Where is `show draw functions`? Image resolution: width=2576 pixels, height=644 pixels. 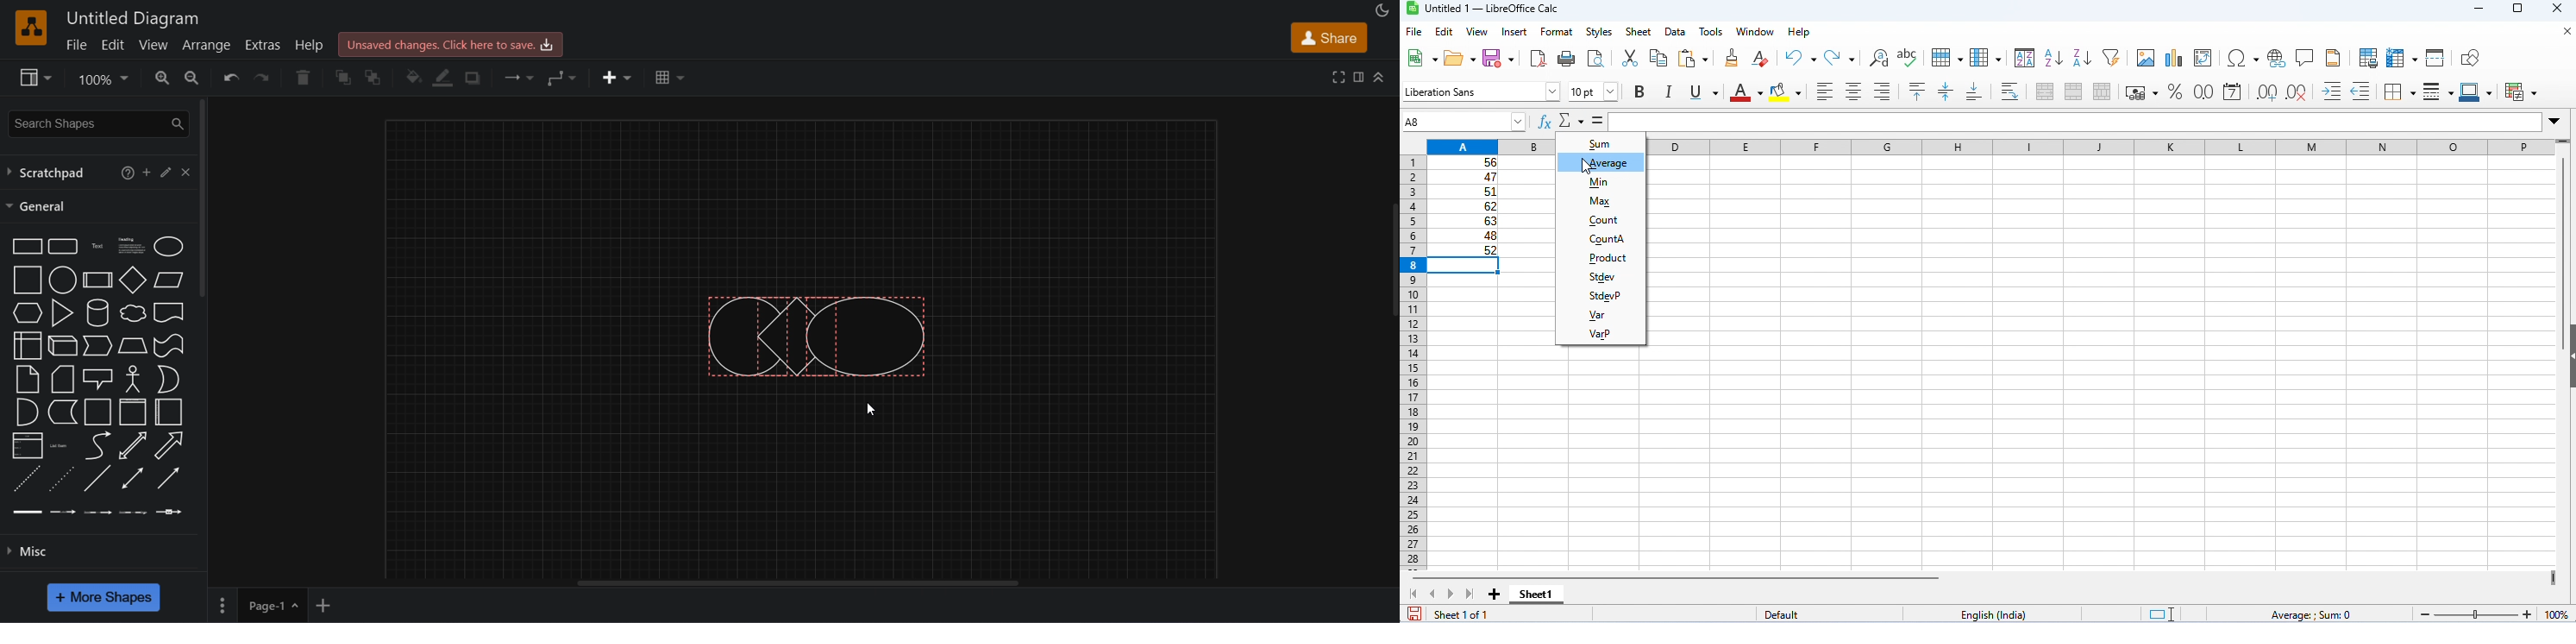 show draw functions is located at coordinates (2471, 59).